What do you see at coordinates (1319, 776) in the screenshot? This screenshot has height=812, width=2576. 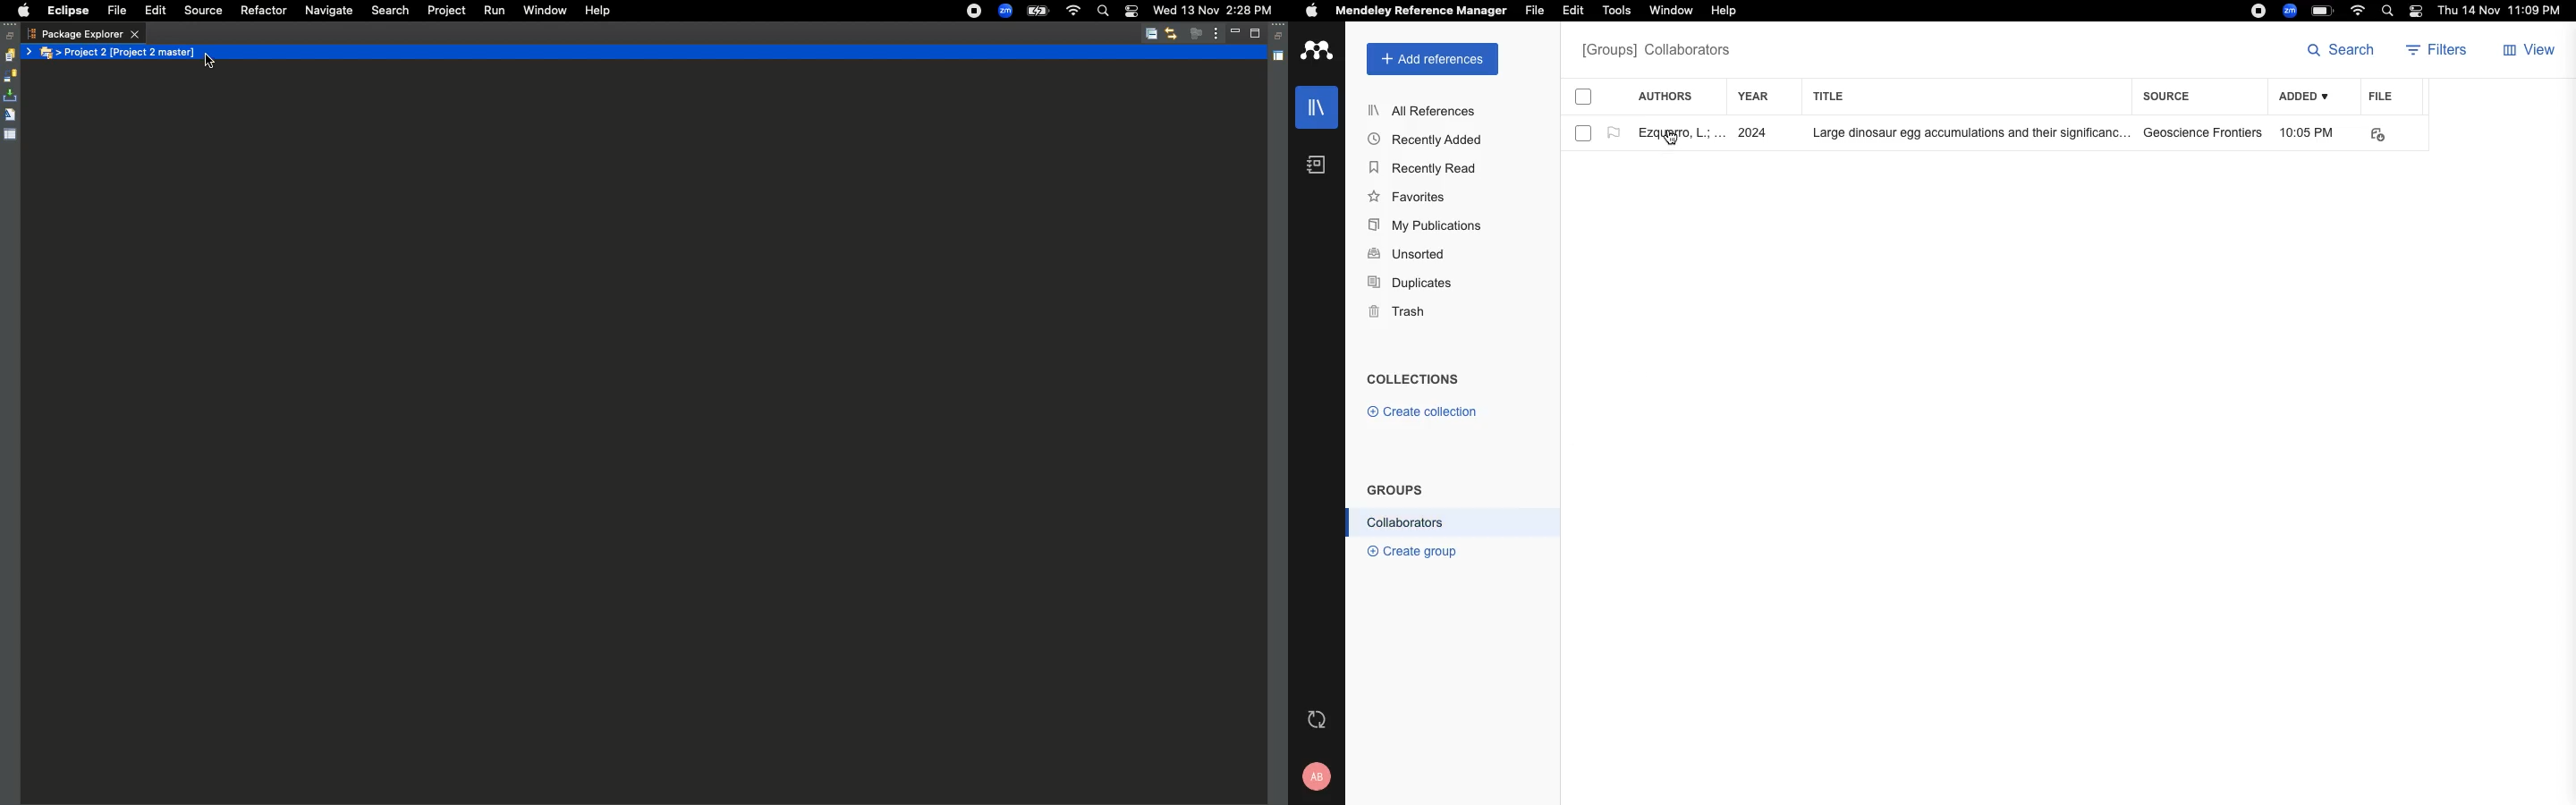 I see `profile` at bounding box center [1319, 776].